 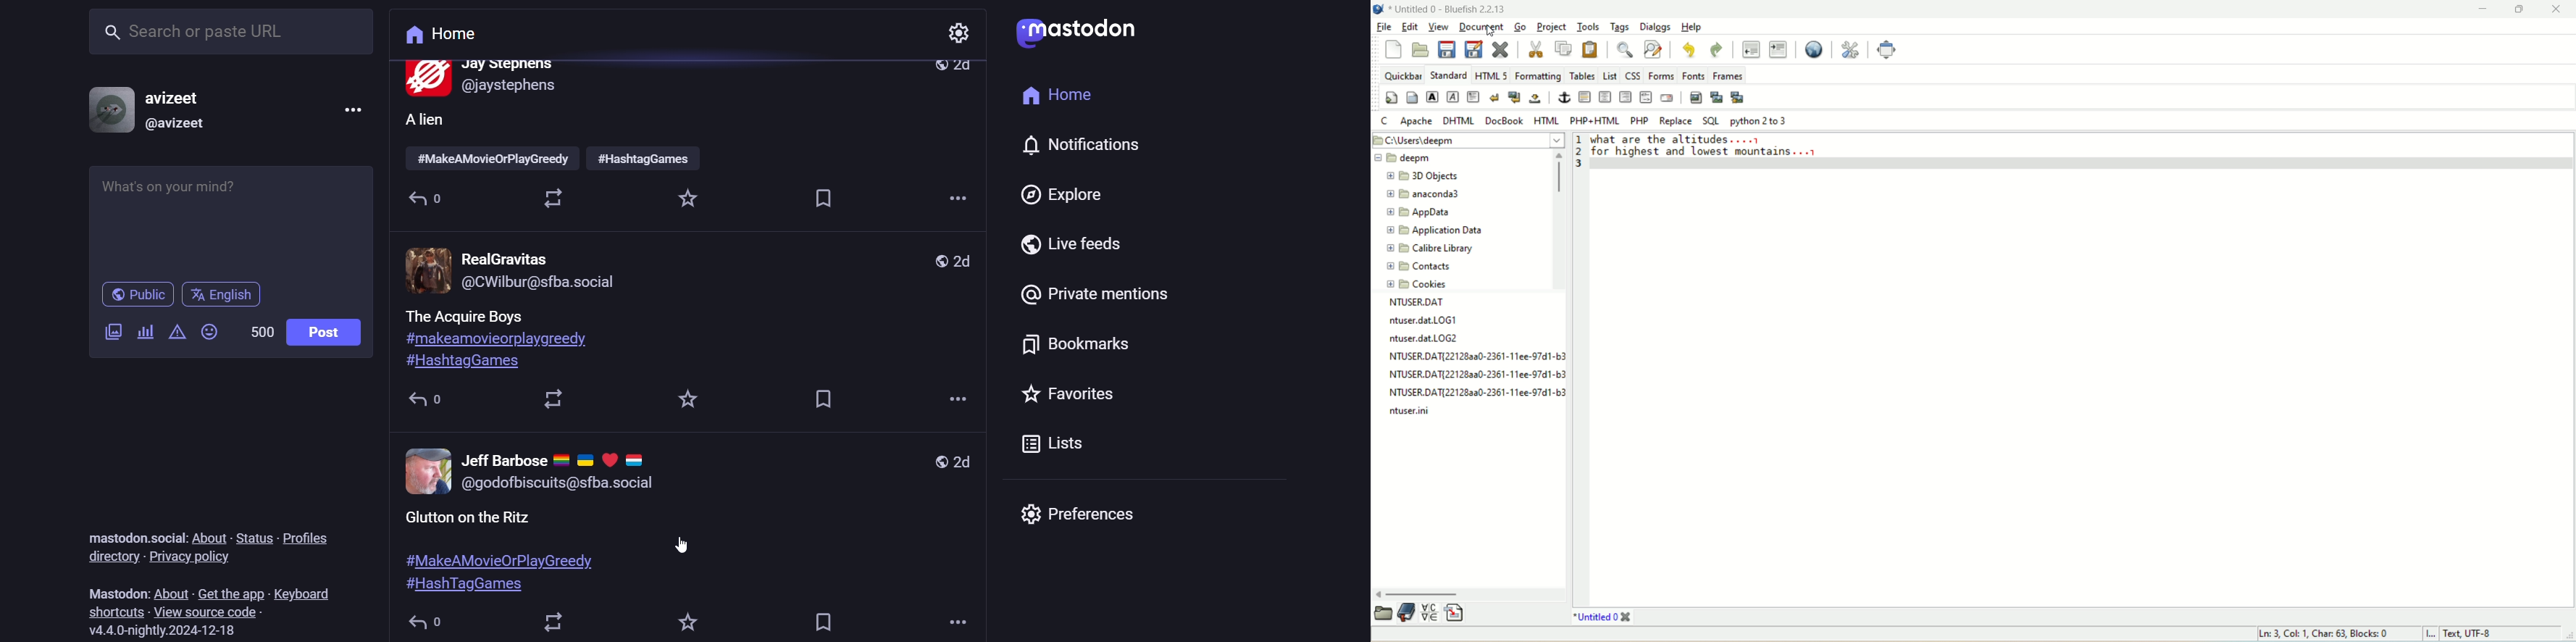 I want to click on preferences, so click(x=1081, y=513).